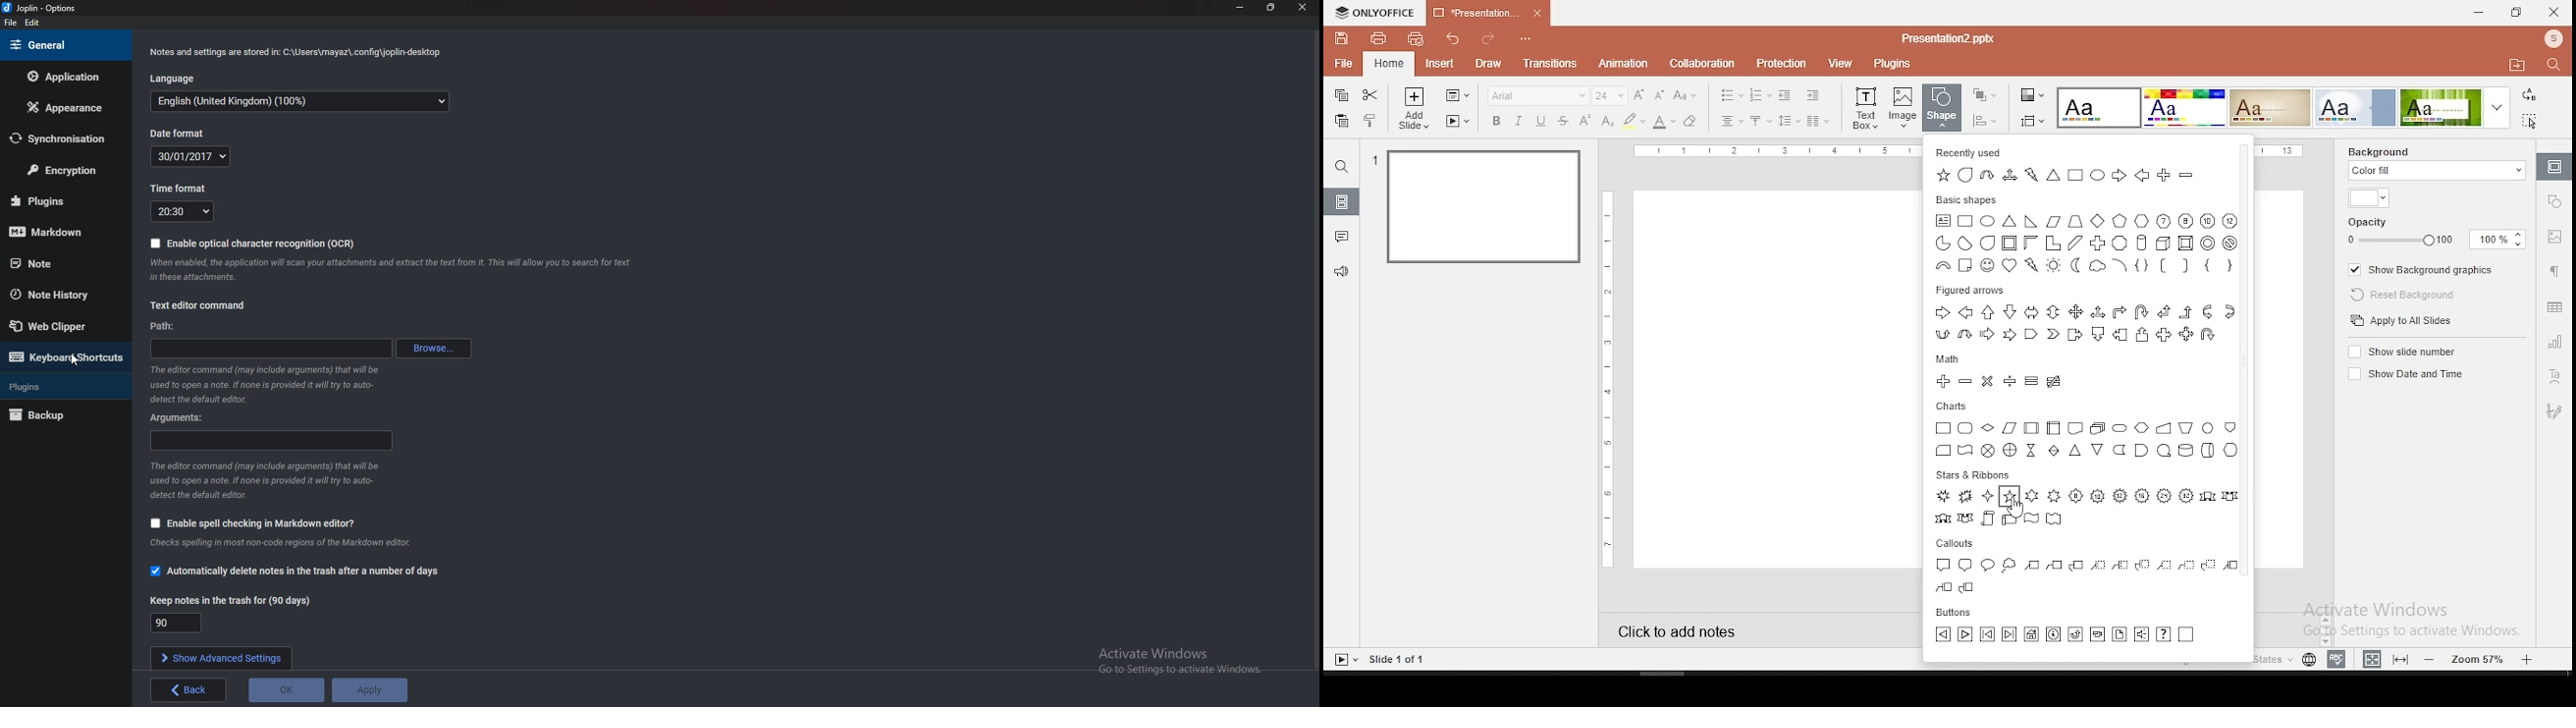 This screenshot has width=2576, height=728. I want to click on Arguments, so click(271, 440).